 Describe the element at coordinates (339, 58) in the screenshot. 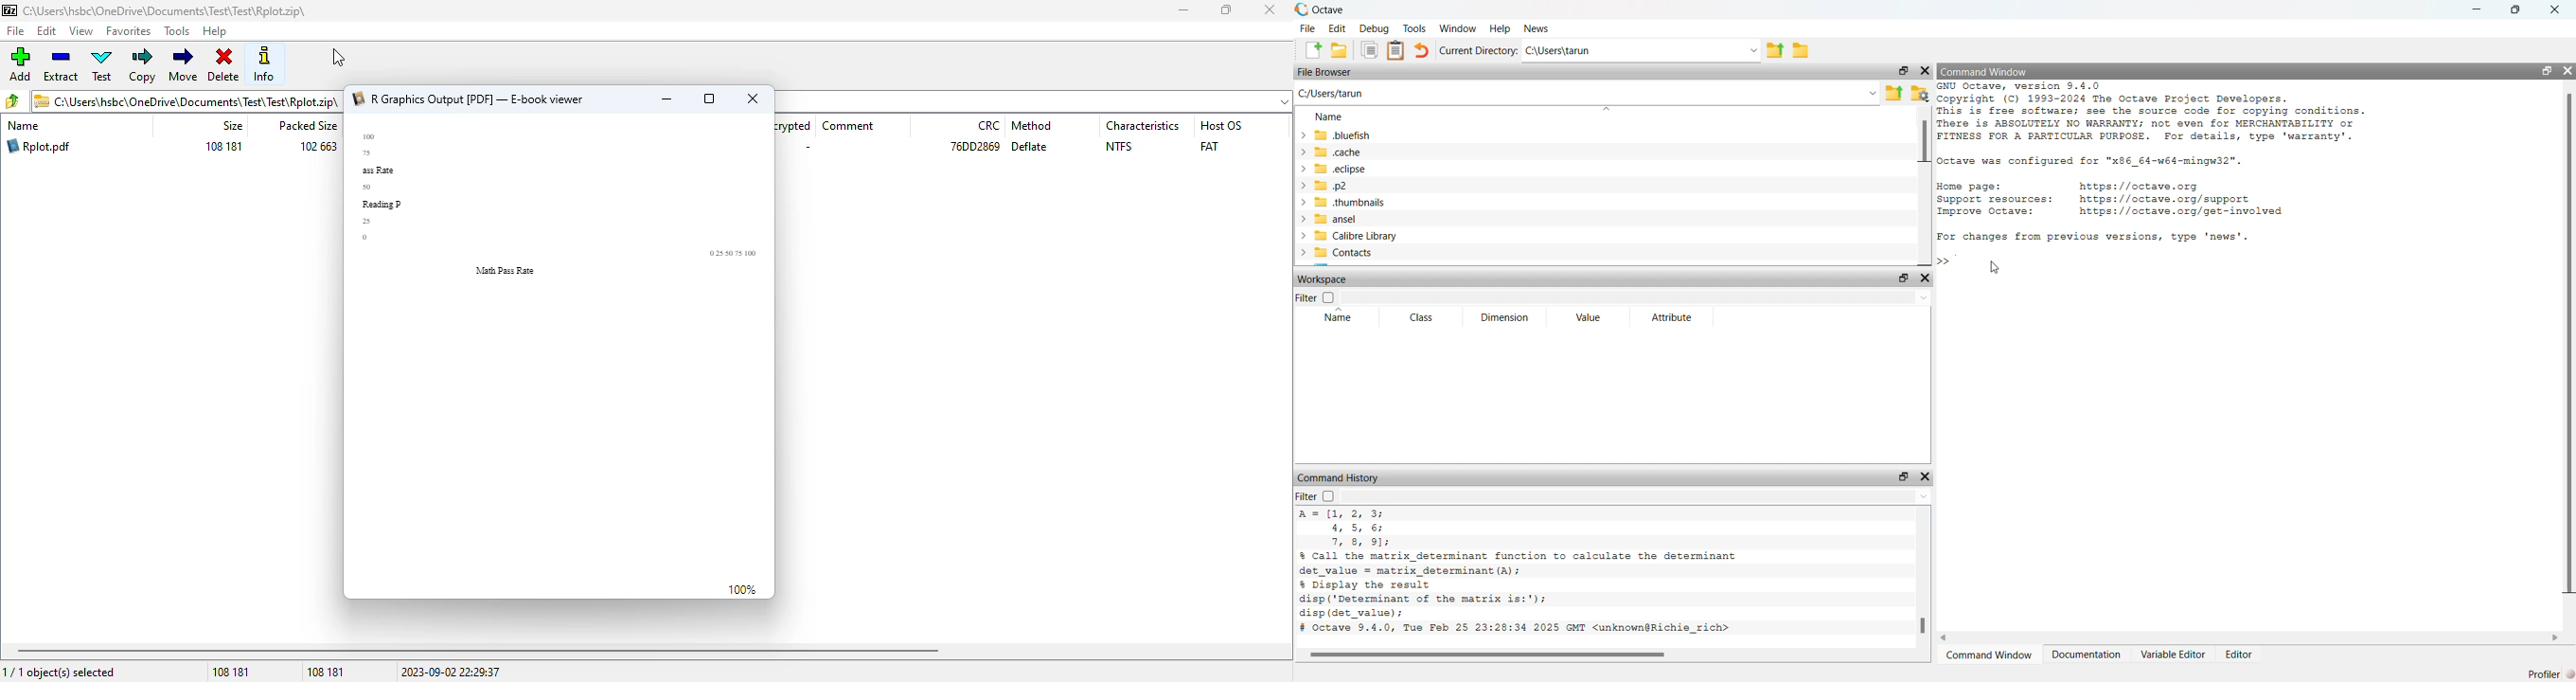

I see `cursor` at that location.